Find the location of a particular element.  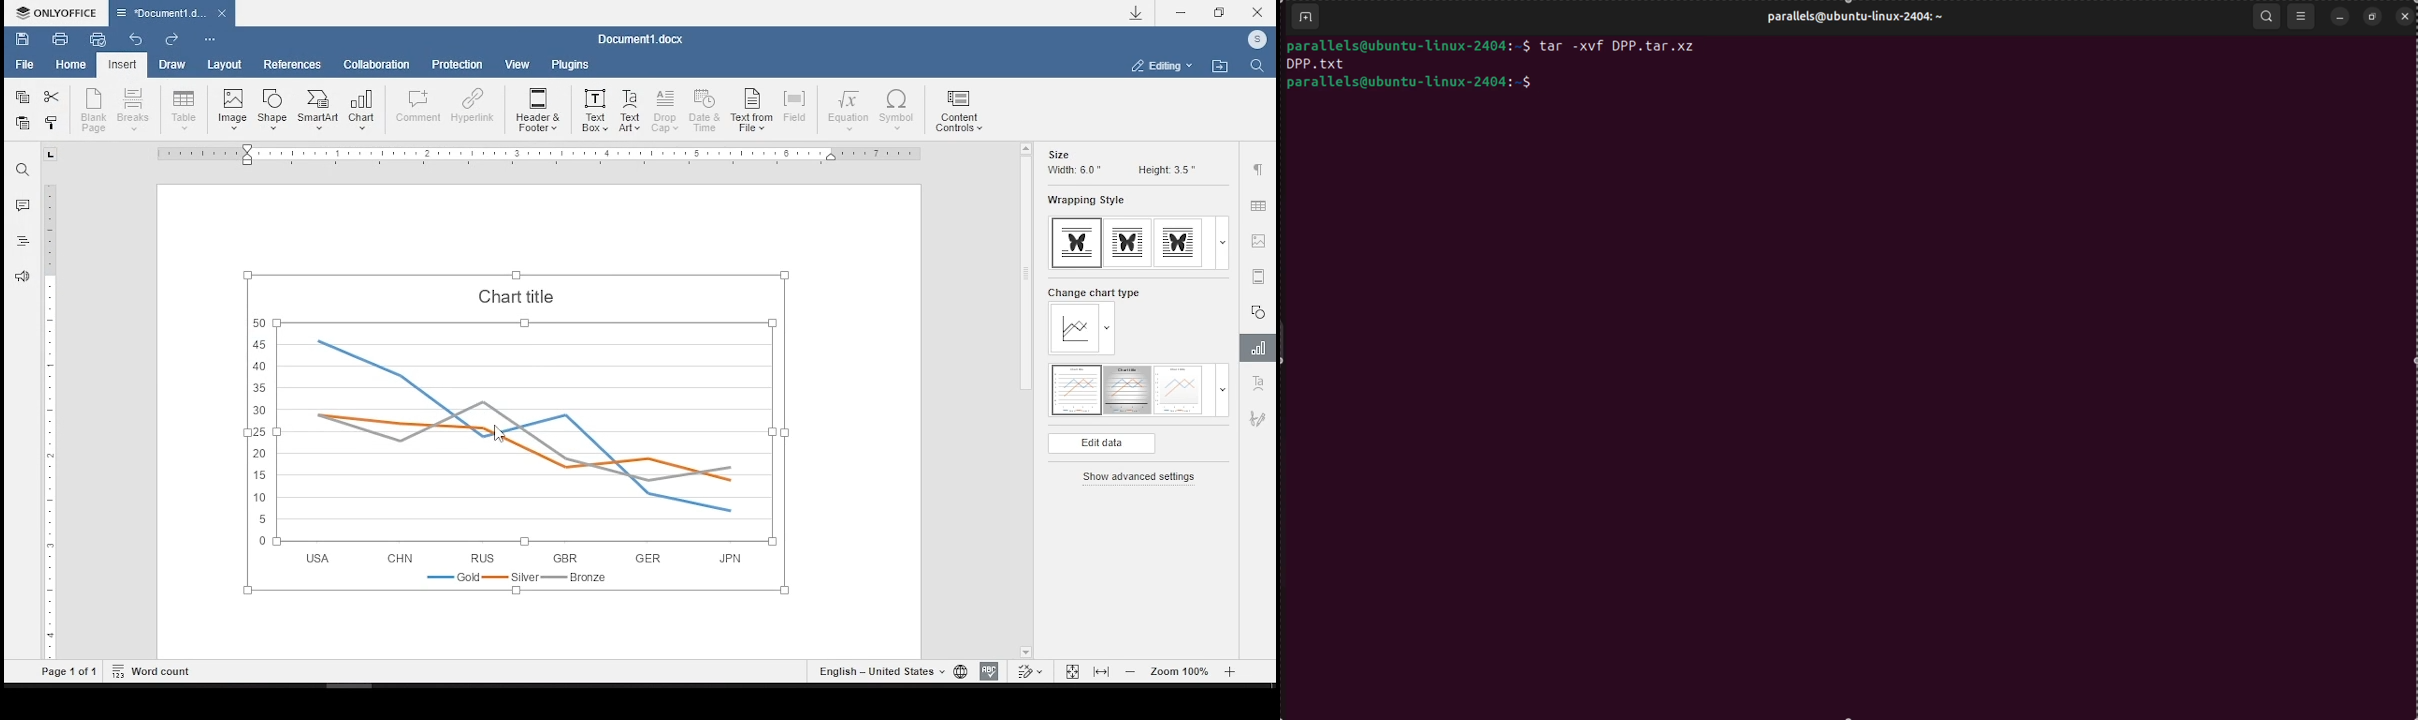

change chart type is located at coordinates (1094, 321).